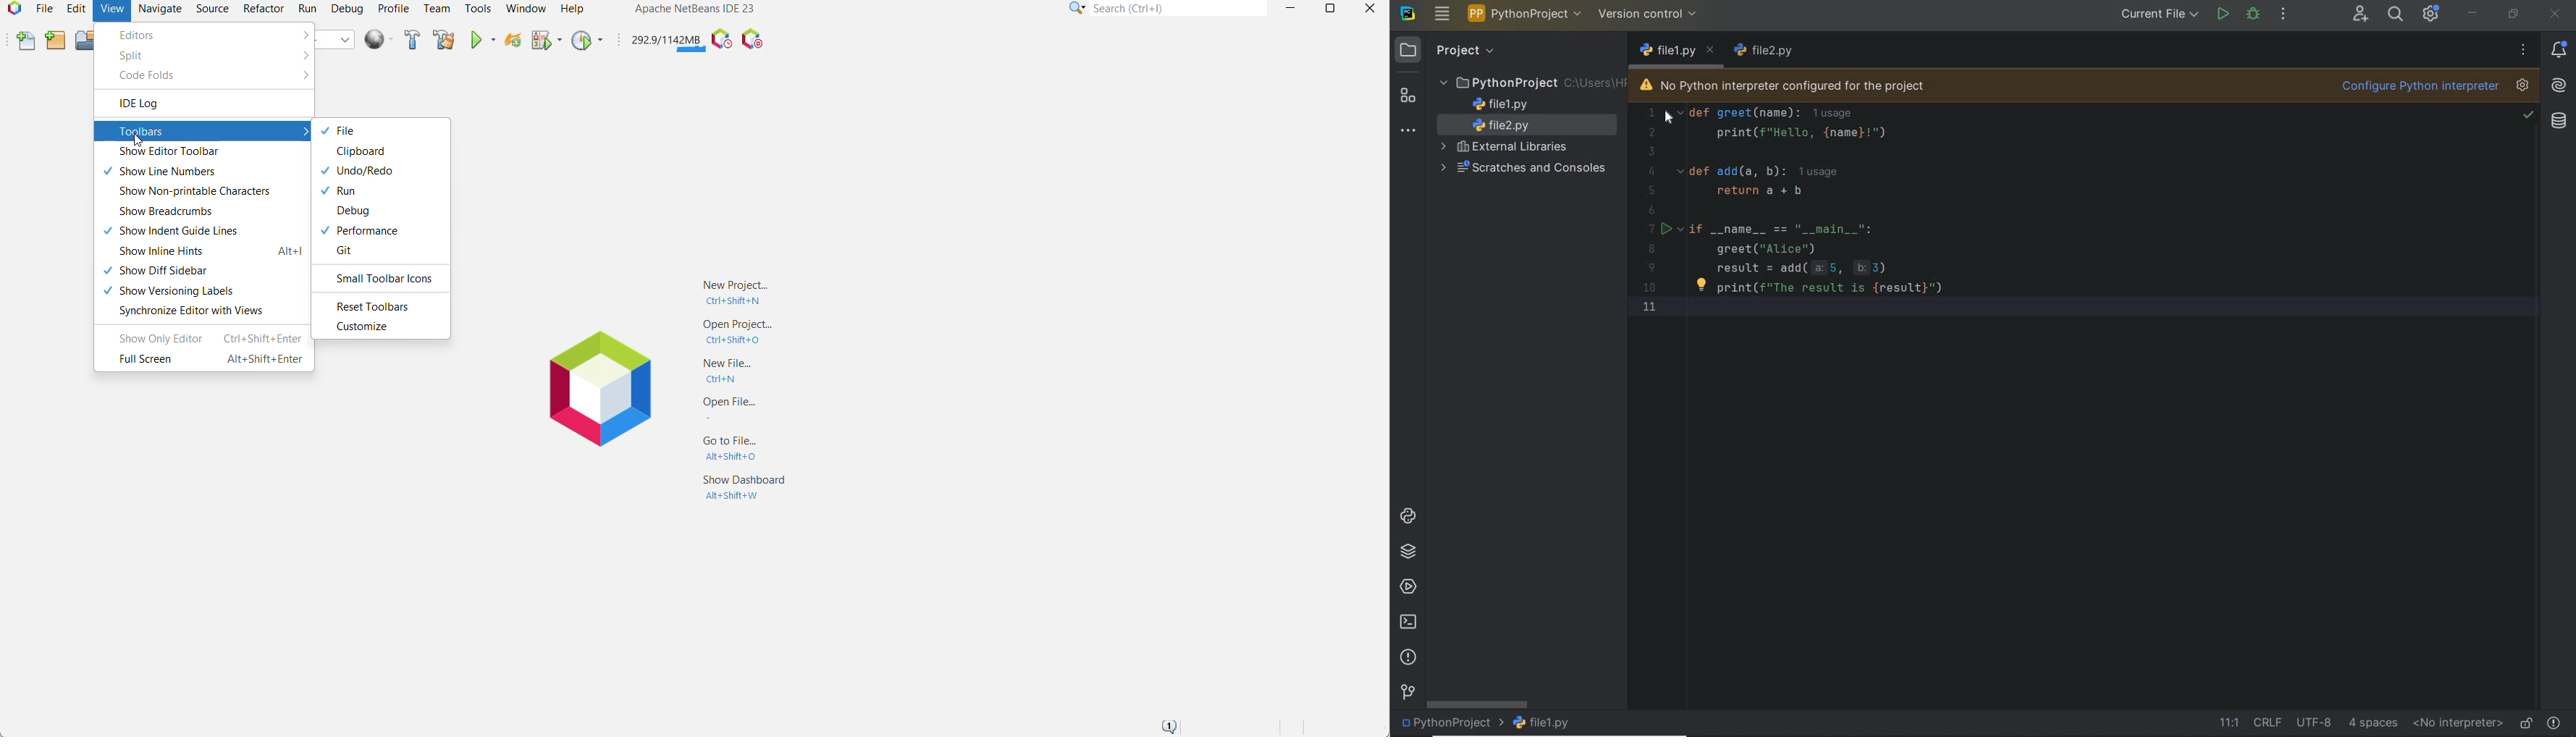  What do you see at coordinates (1406, 693) in the screenshot?
I see `version control` at bounding box center [1406, 693].